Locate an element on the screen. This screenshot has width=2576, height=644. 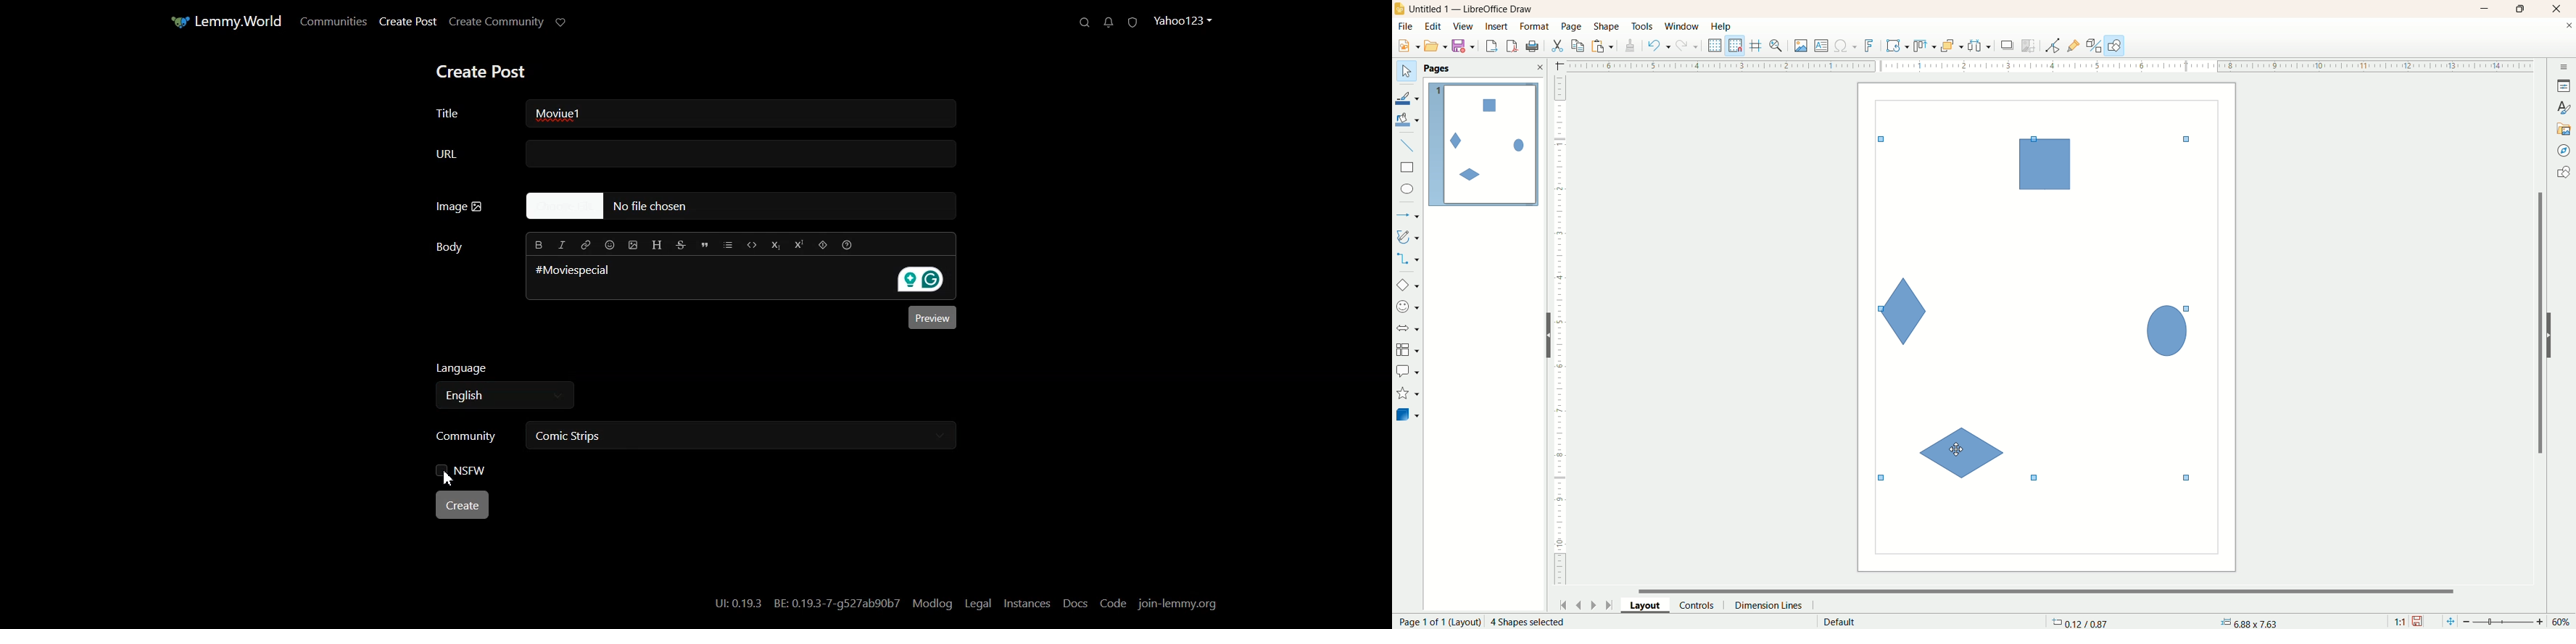
hide is located at coordinates (2556, 333).